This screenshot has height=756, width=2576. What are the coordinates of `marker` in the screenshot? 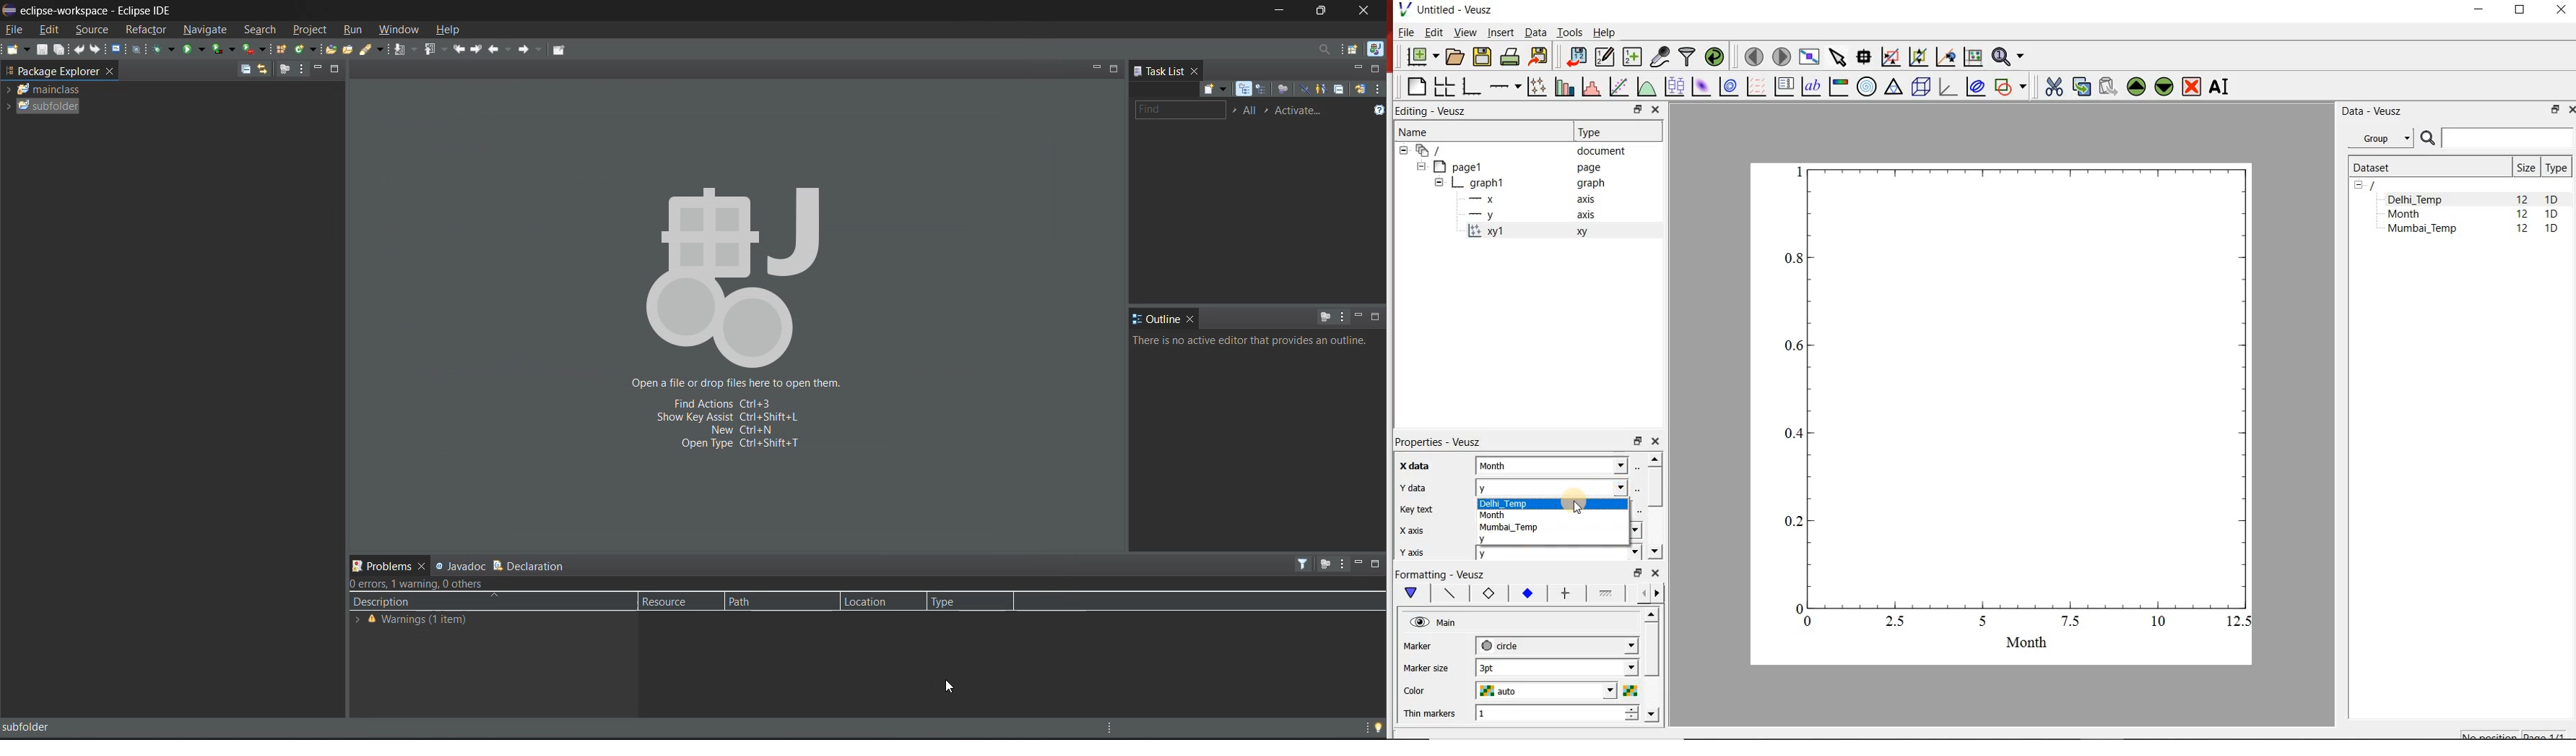 It's located at (1428, 646).